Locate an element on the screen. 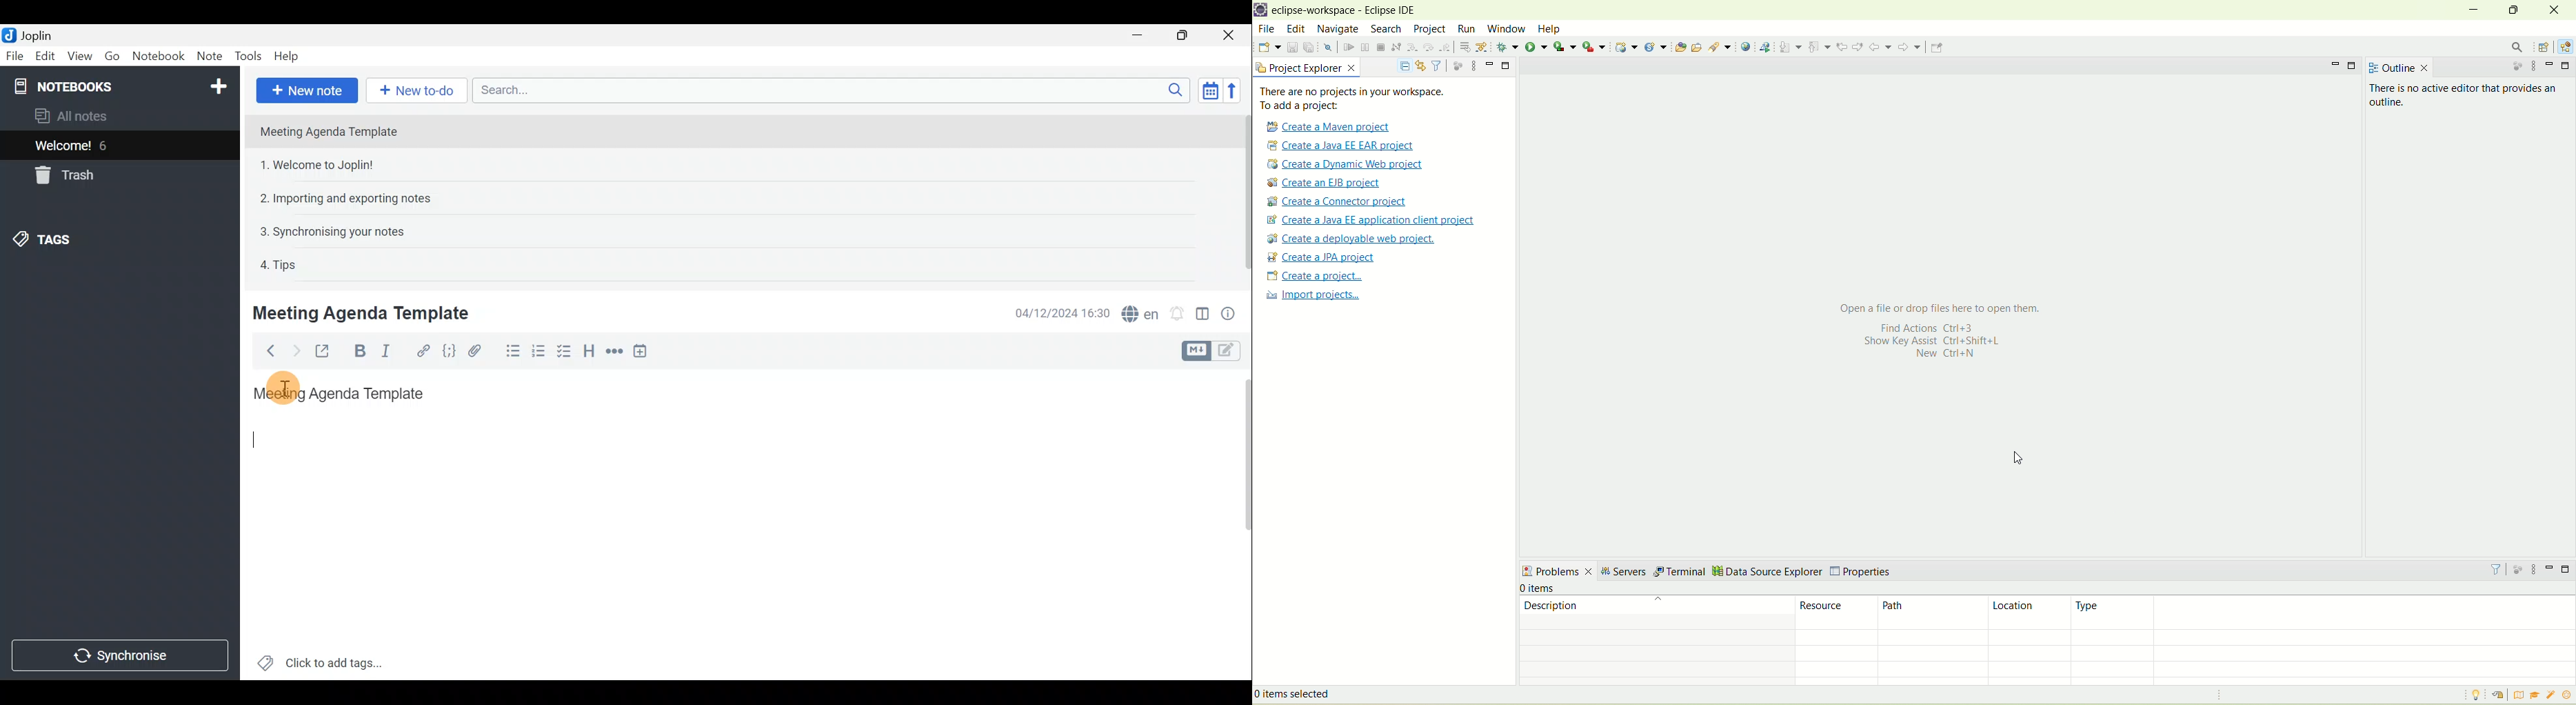 The width and height of the screenshot is (2576, 728). 2. Importing and exporting notes is located at coordinates (350, 198).